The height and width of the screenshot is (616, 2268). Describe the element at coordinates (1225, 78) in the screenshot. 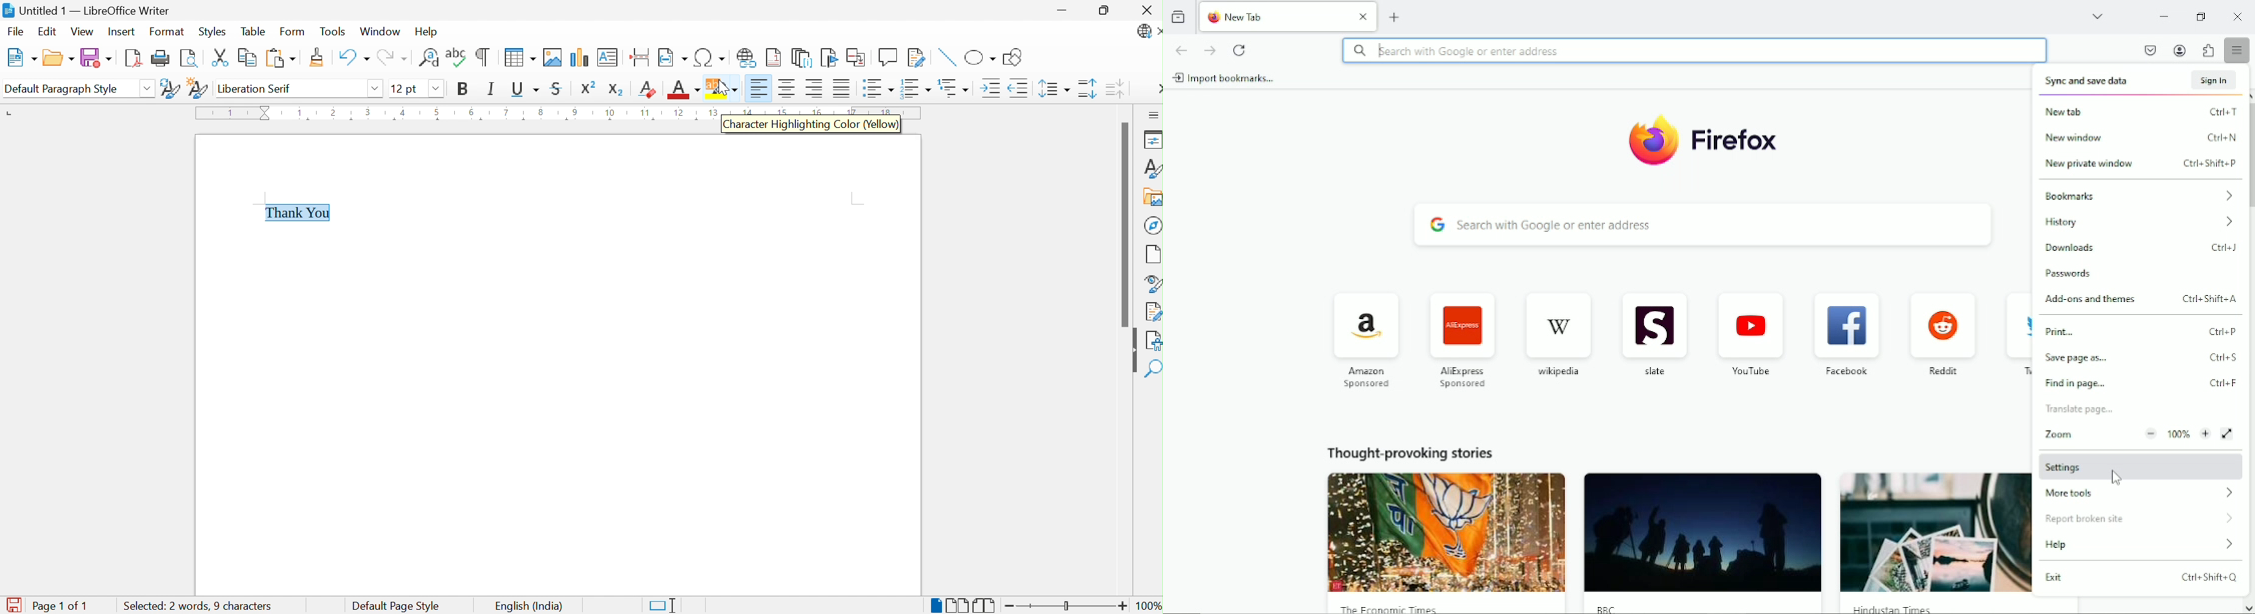

I see `import bookmarks` at that location.